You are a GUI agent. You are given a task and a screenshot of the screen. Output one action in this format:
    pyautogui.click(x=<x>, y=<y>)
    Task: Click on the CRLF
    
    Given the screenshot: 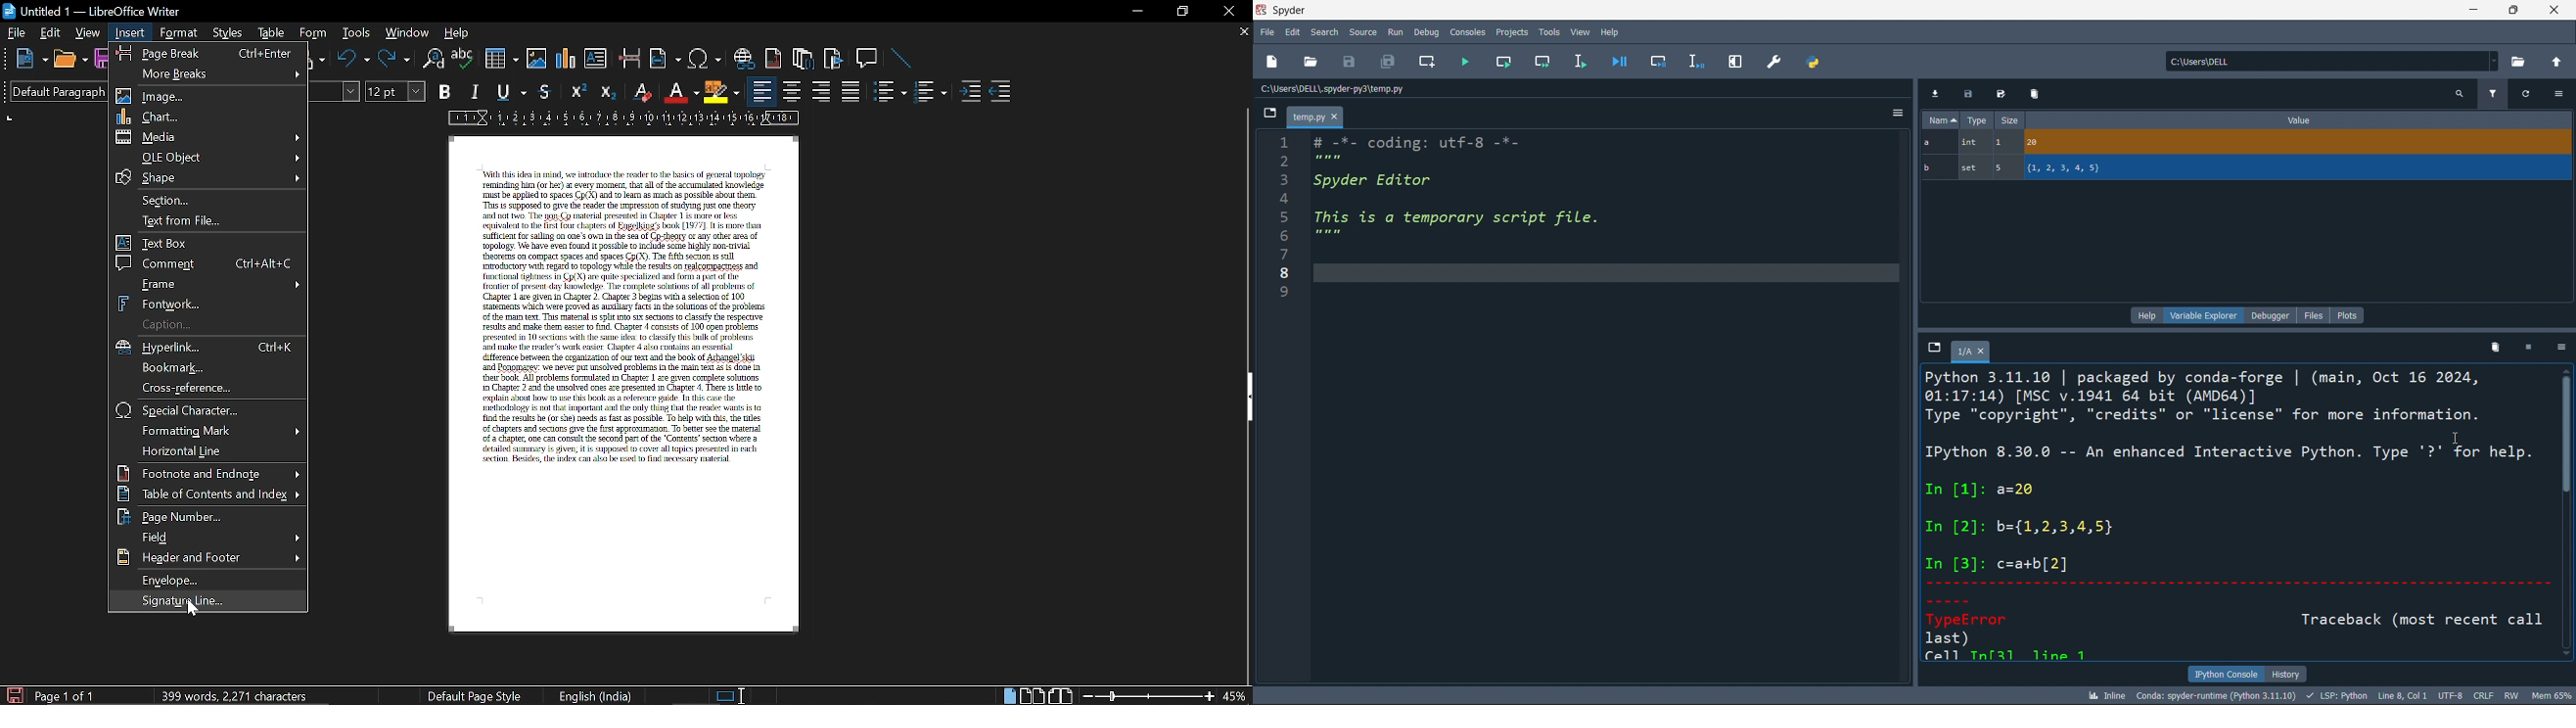 What is the action you would take?
    pyautogui.click(x=2485, y=697)
    